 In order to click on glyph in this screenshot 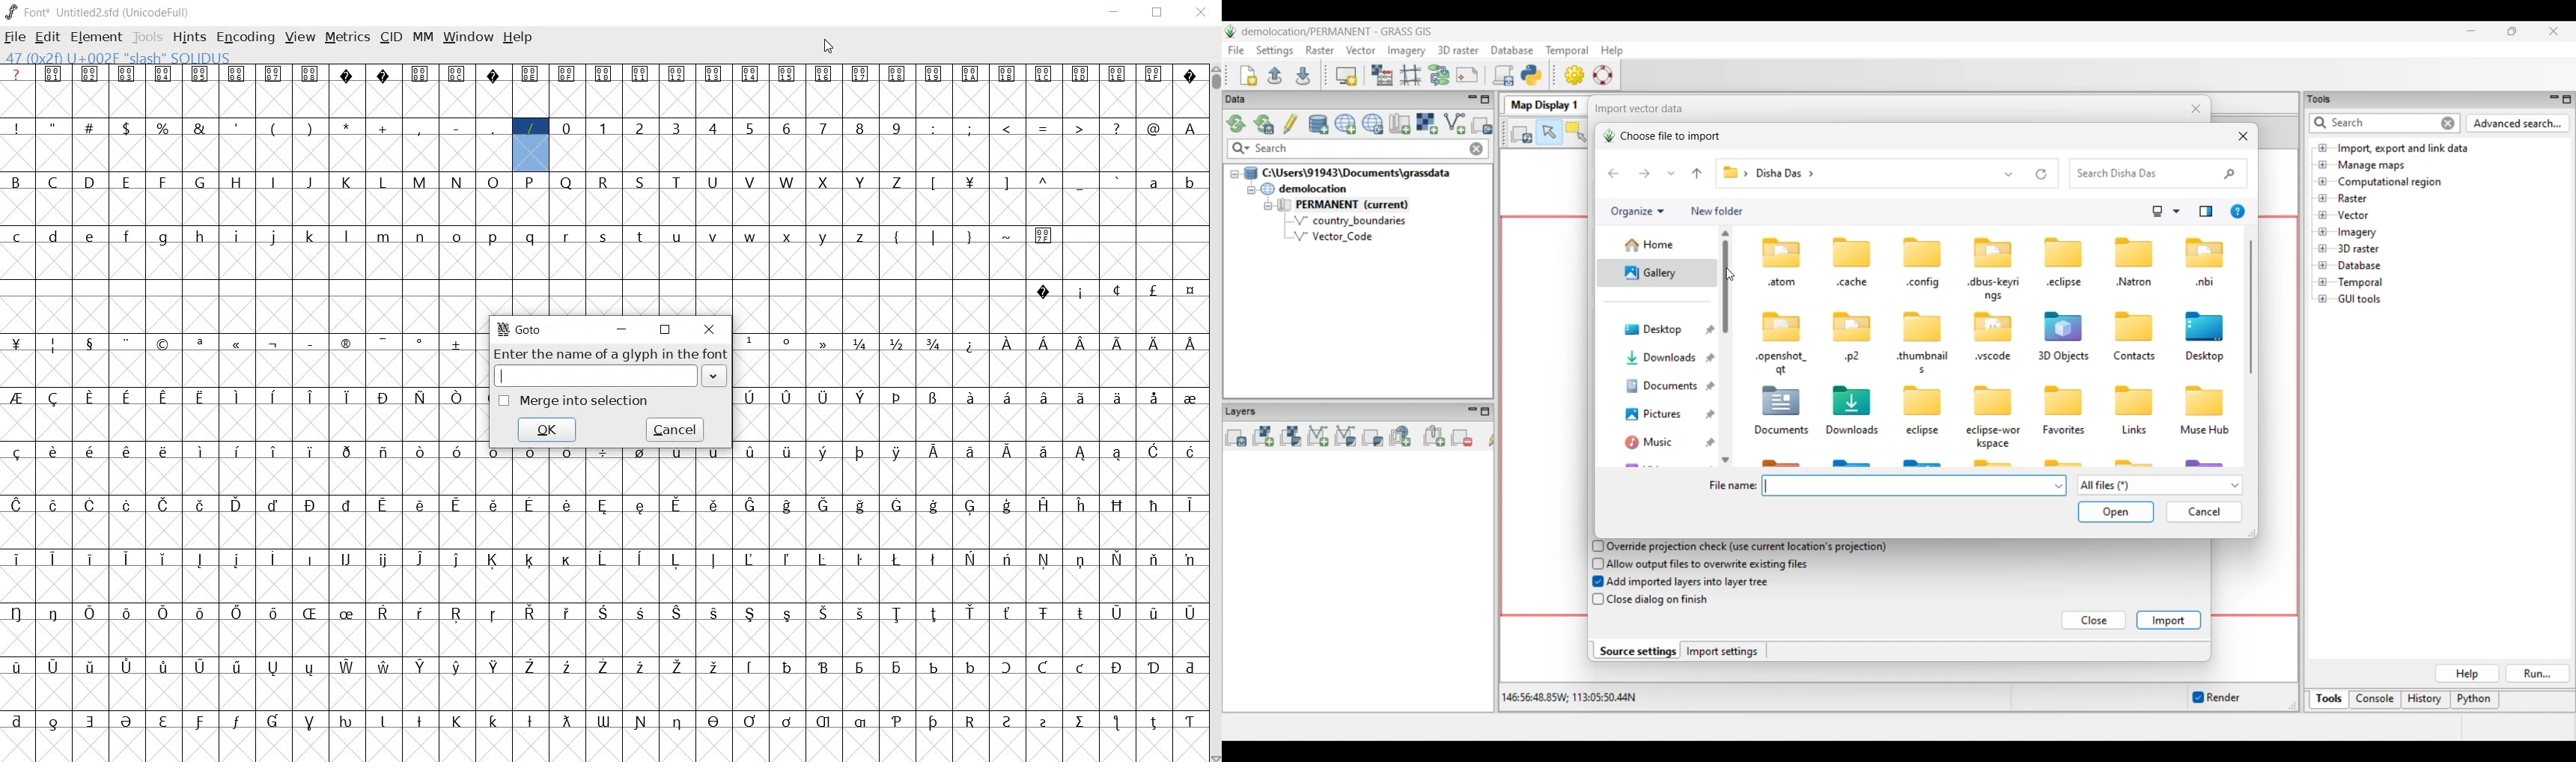, I will do `click(456, 73)`.